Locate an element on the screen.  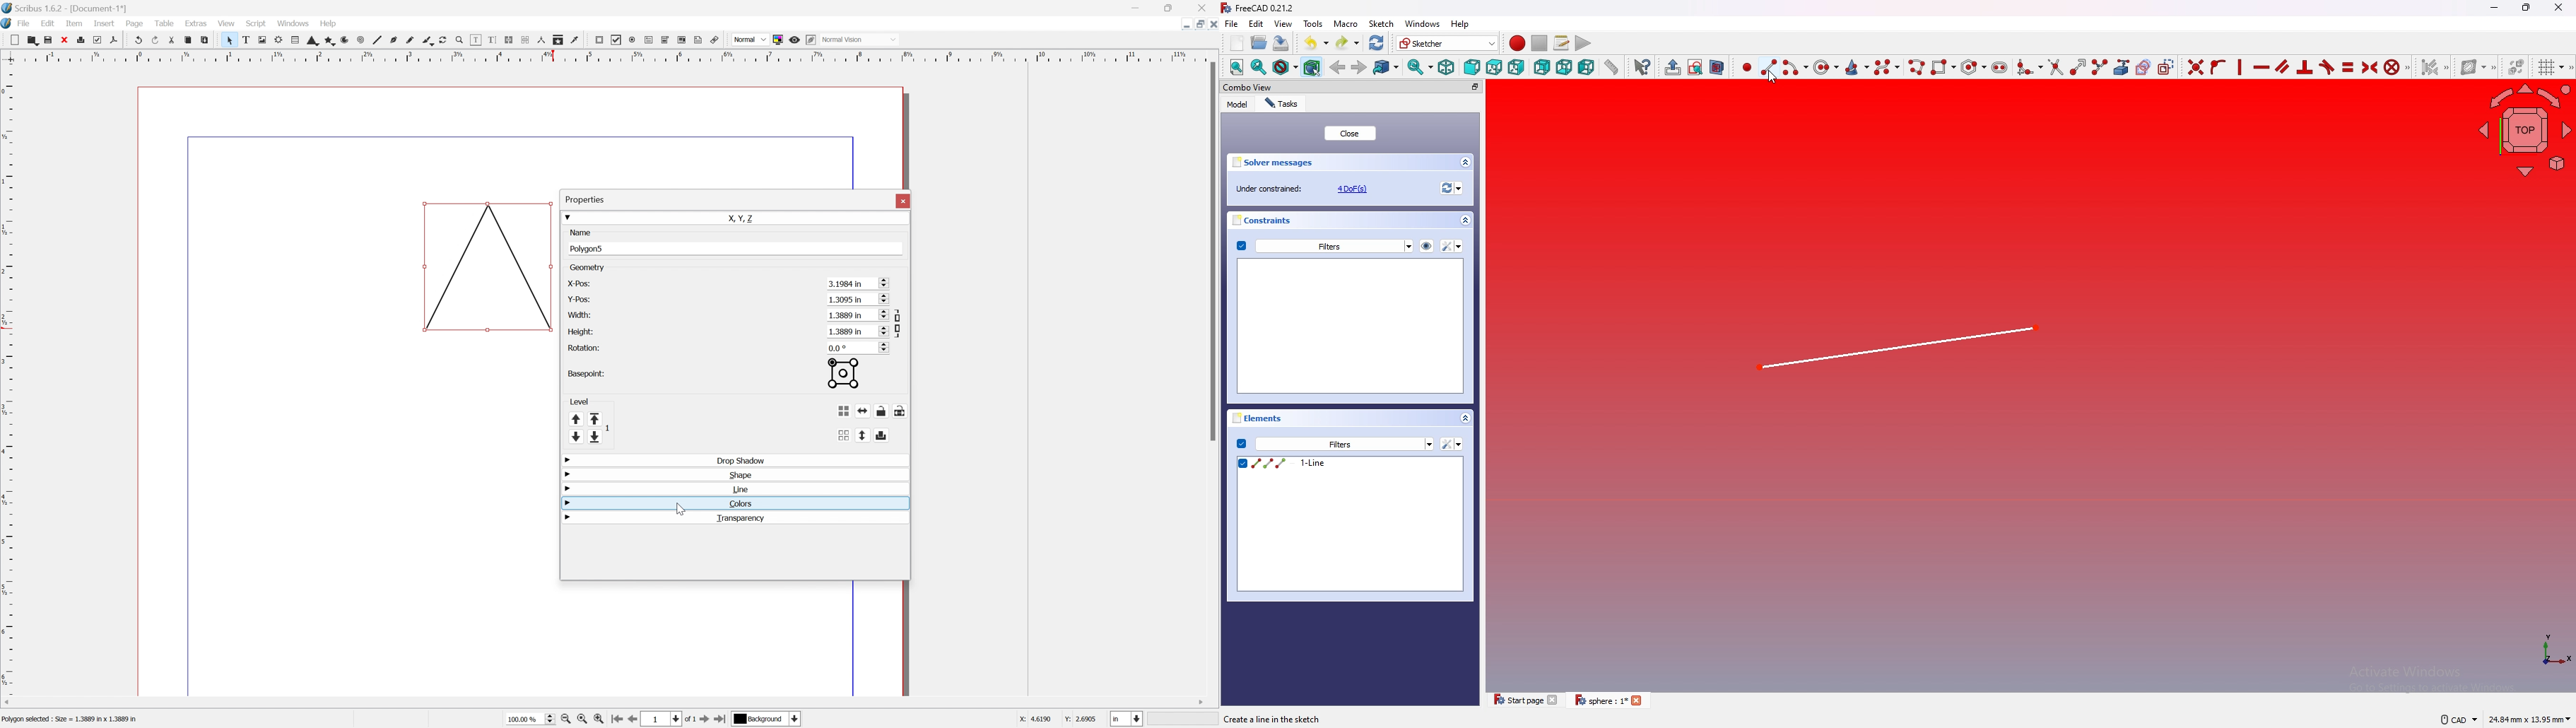
Select current page is located at coordinates (673, 719).